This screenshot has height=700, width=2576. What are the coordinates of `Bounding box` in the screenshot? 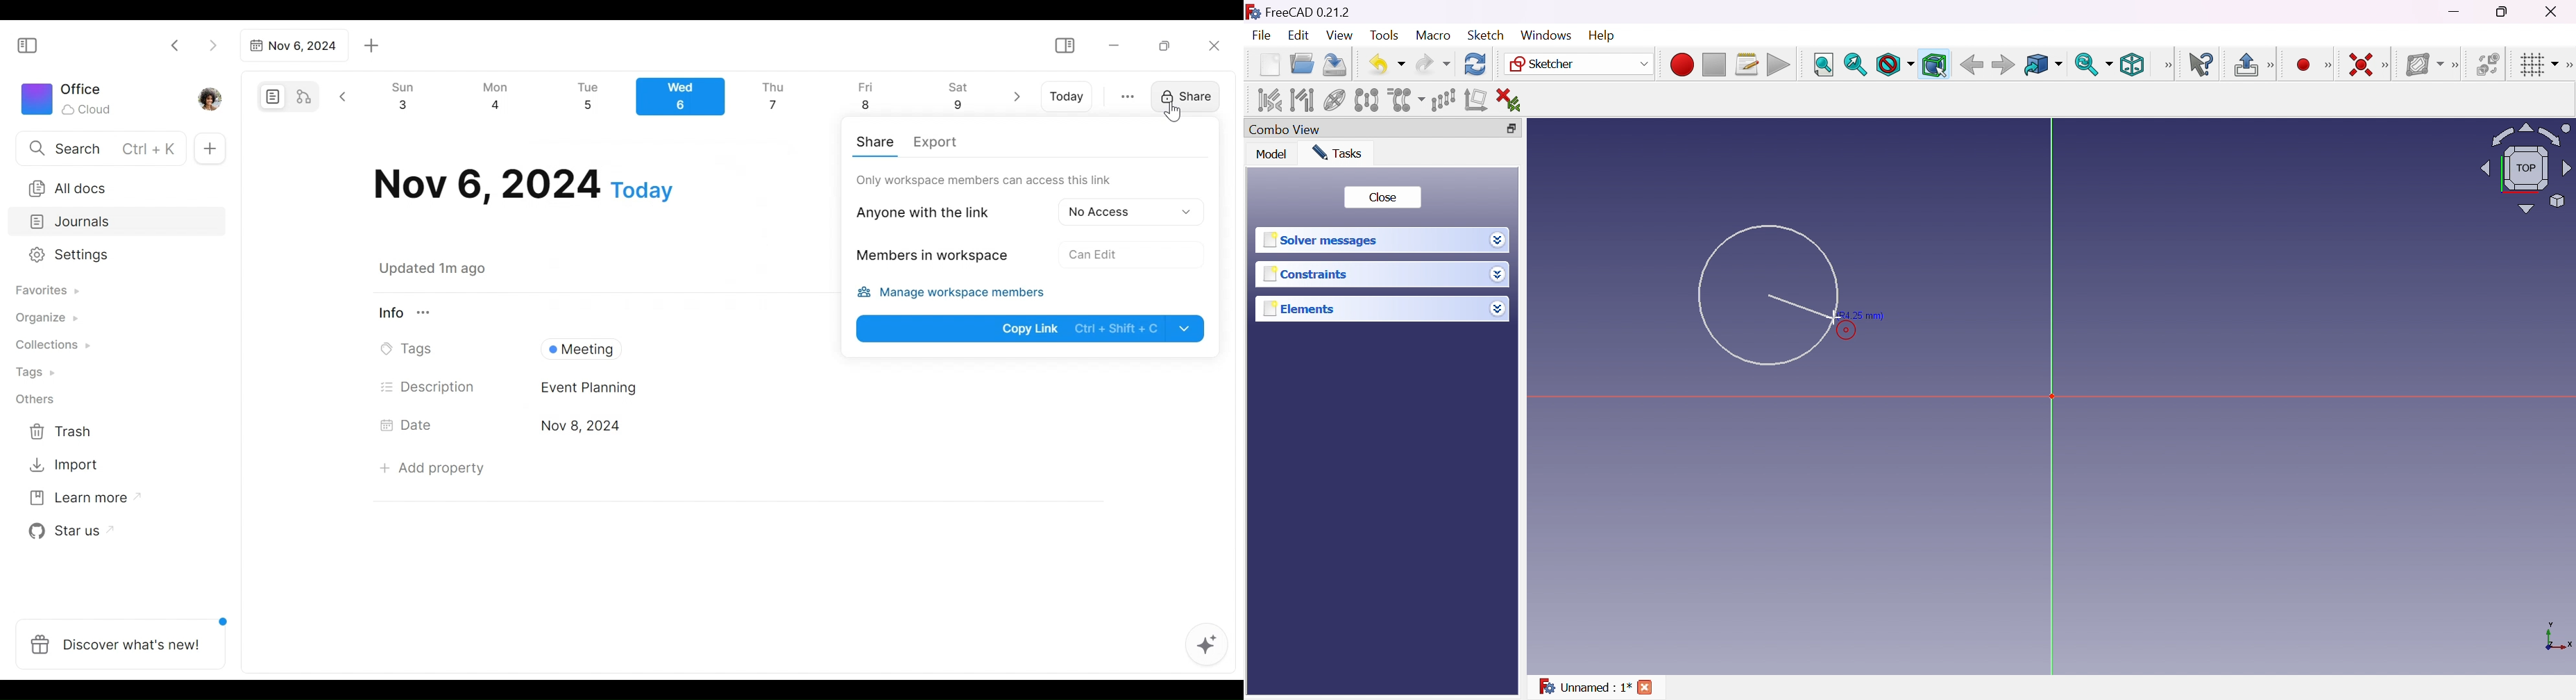 It's located at (1935, 65).